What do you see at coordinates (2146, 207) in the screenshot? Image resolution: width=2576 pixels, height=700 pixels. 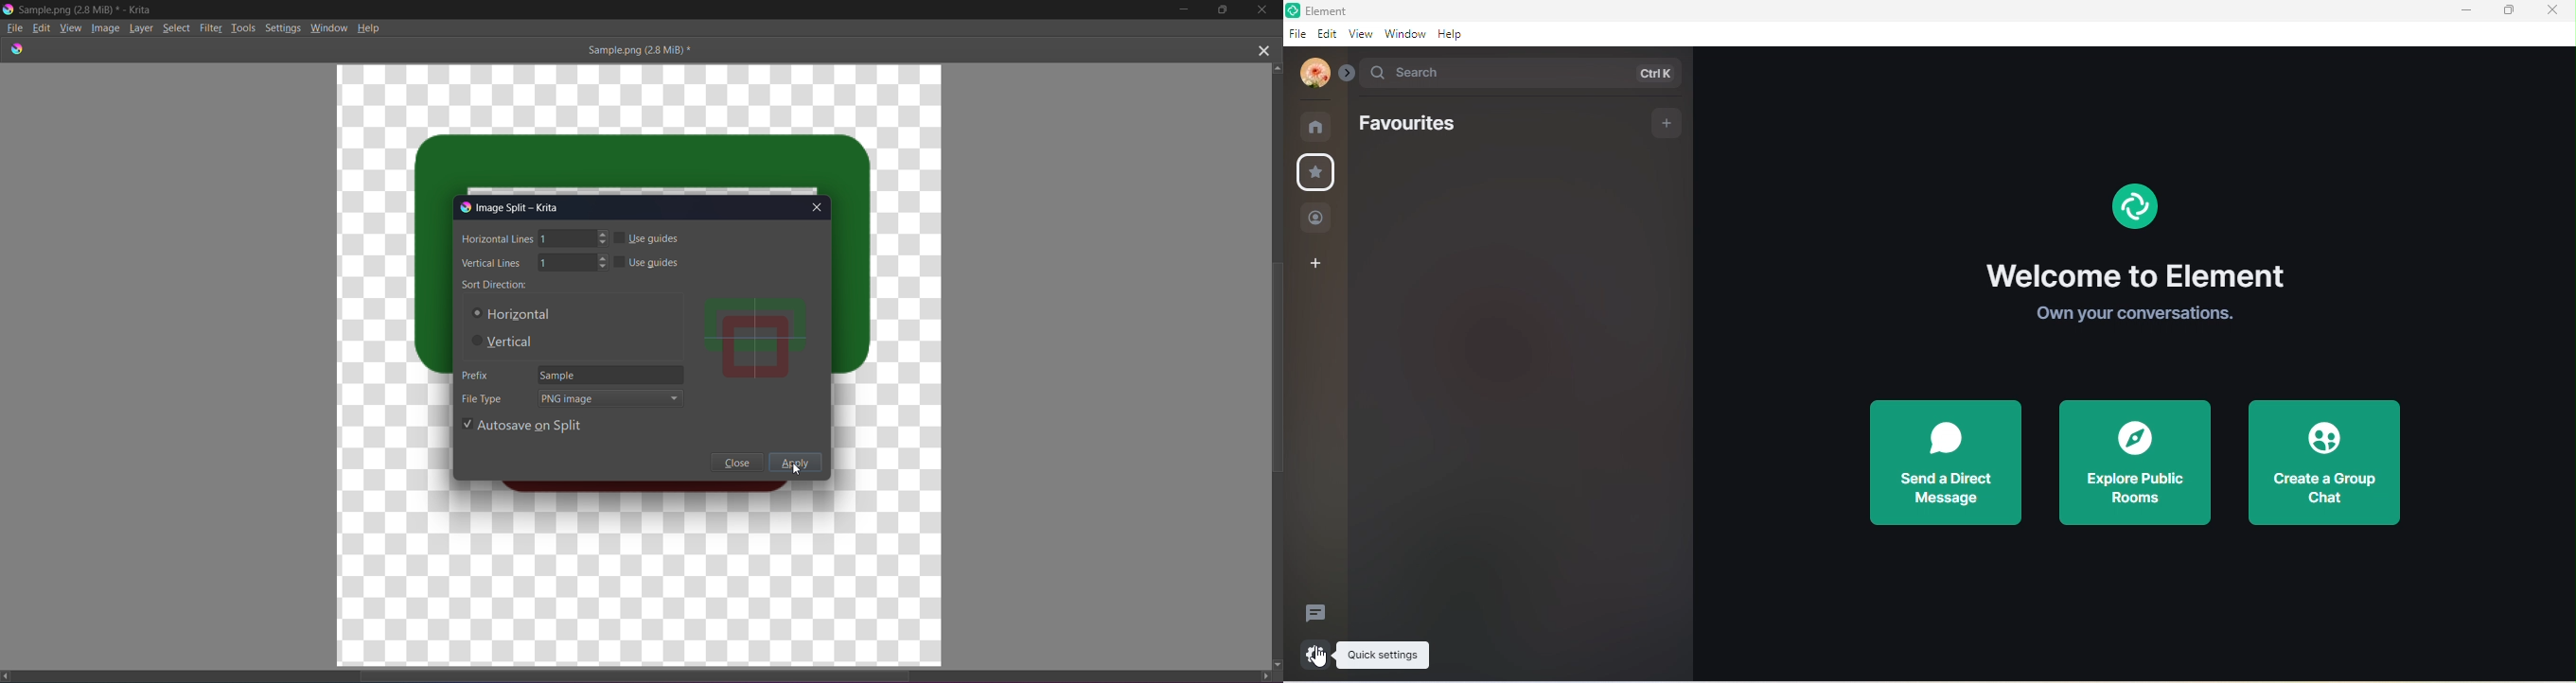 I see `Element Logo` at bounding box center [2146, 207].